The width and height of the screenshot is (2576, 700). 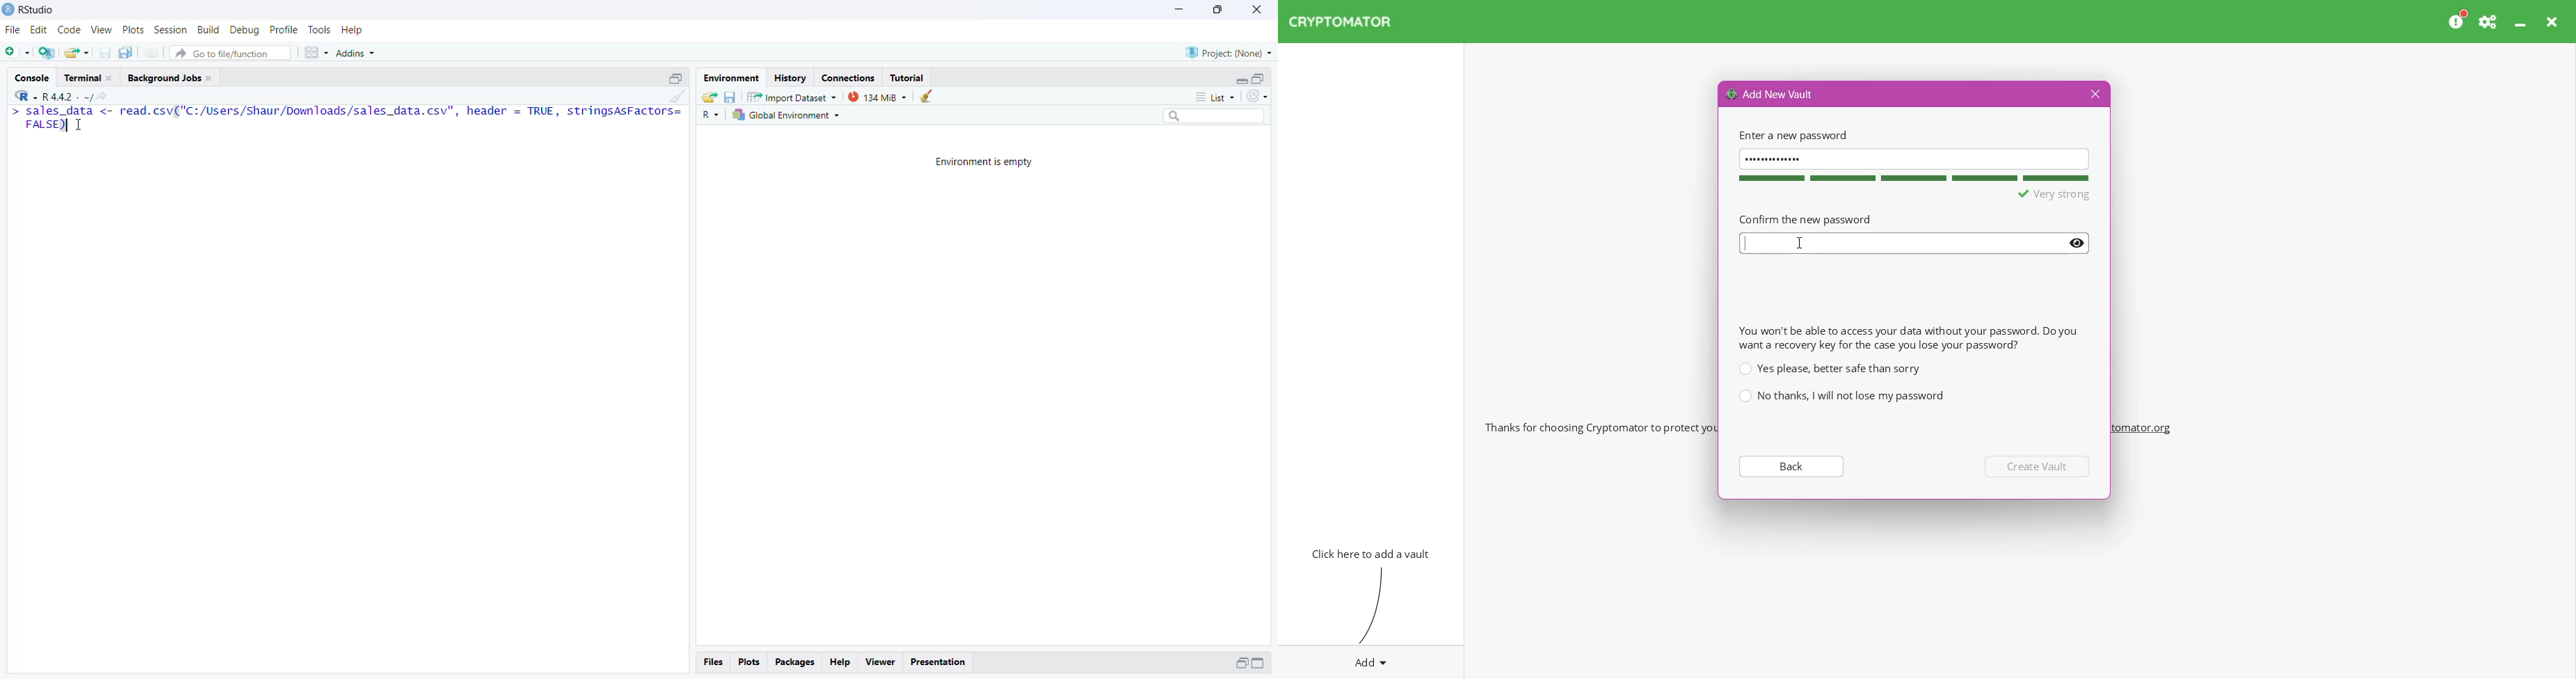 What do you see at coordinates (320, 29) in the screenshot?
I see `Tools` at bounding box center [320, 29].